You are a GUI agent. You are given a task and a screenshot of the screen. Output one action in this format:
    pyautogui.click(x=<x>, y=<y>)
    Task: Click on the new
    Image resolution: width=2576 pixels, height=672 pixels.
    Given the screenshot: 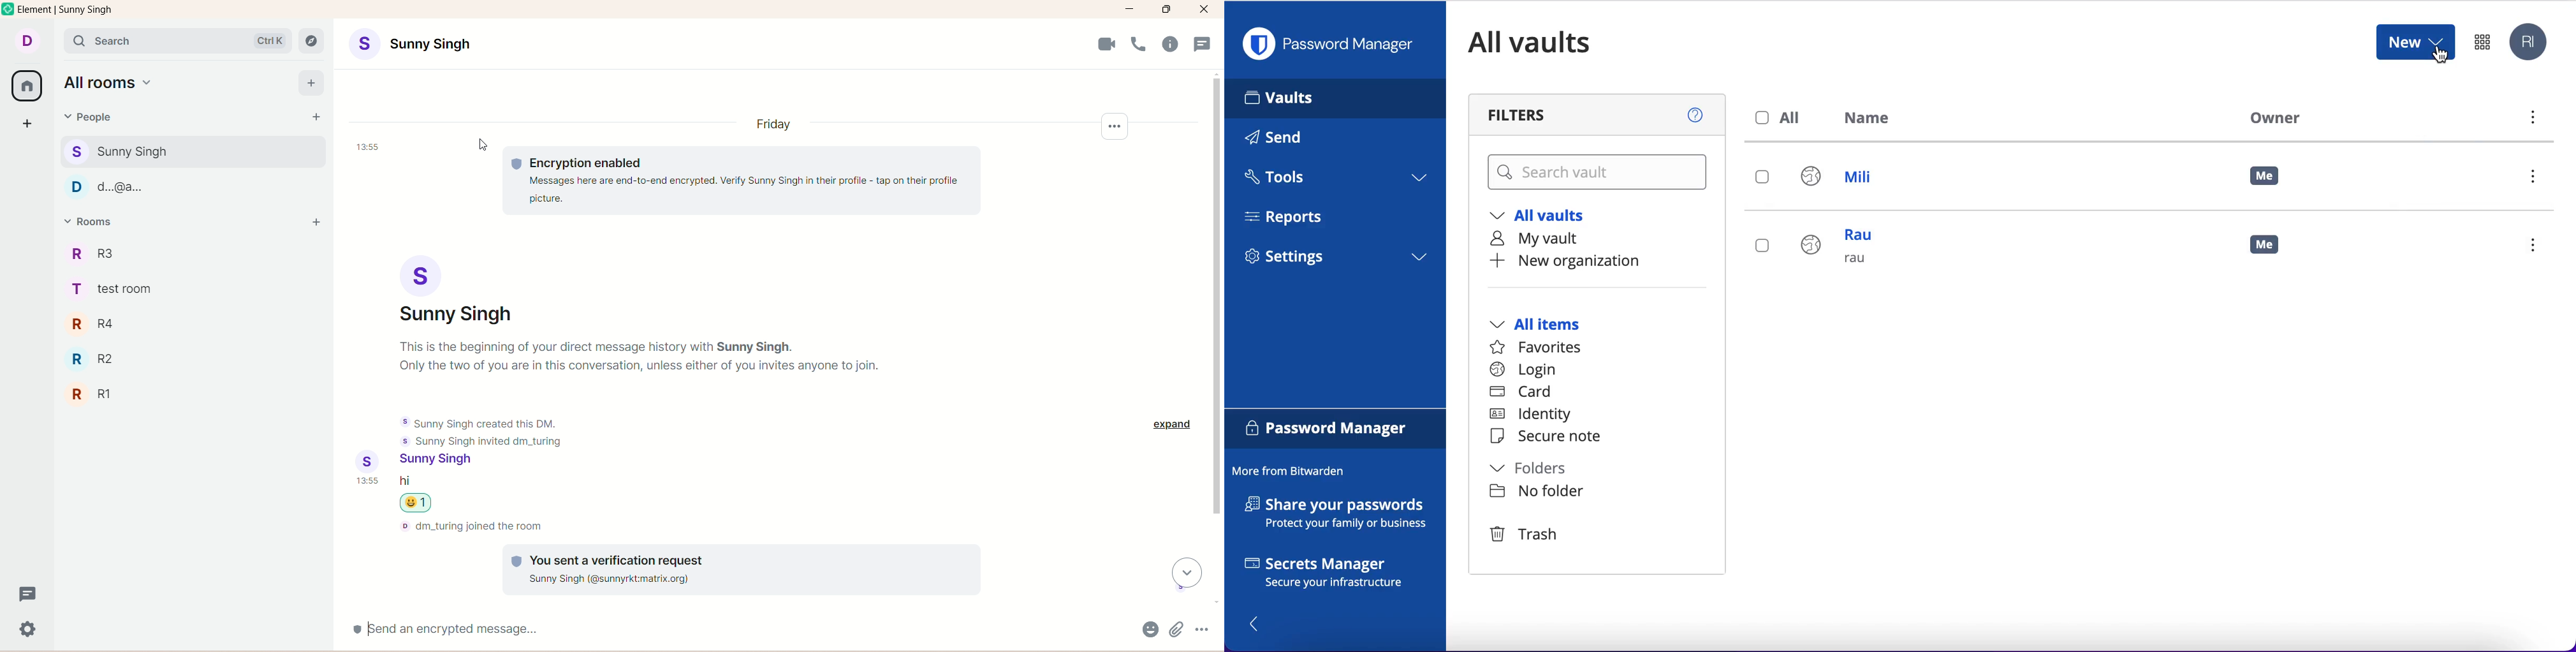 What is the action you would take?
    pyautogui.click(x=2415, y=41)
    